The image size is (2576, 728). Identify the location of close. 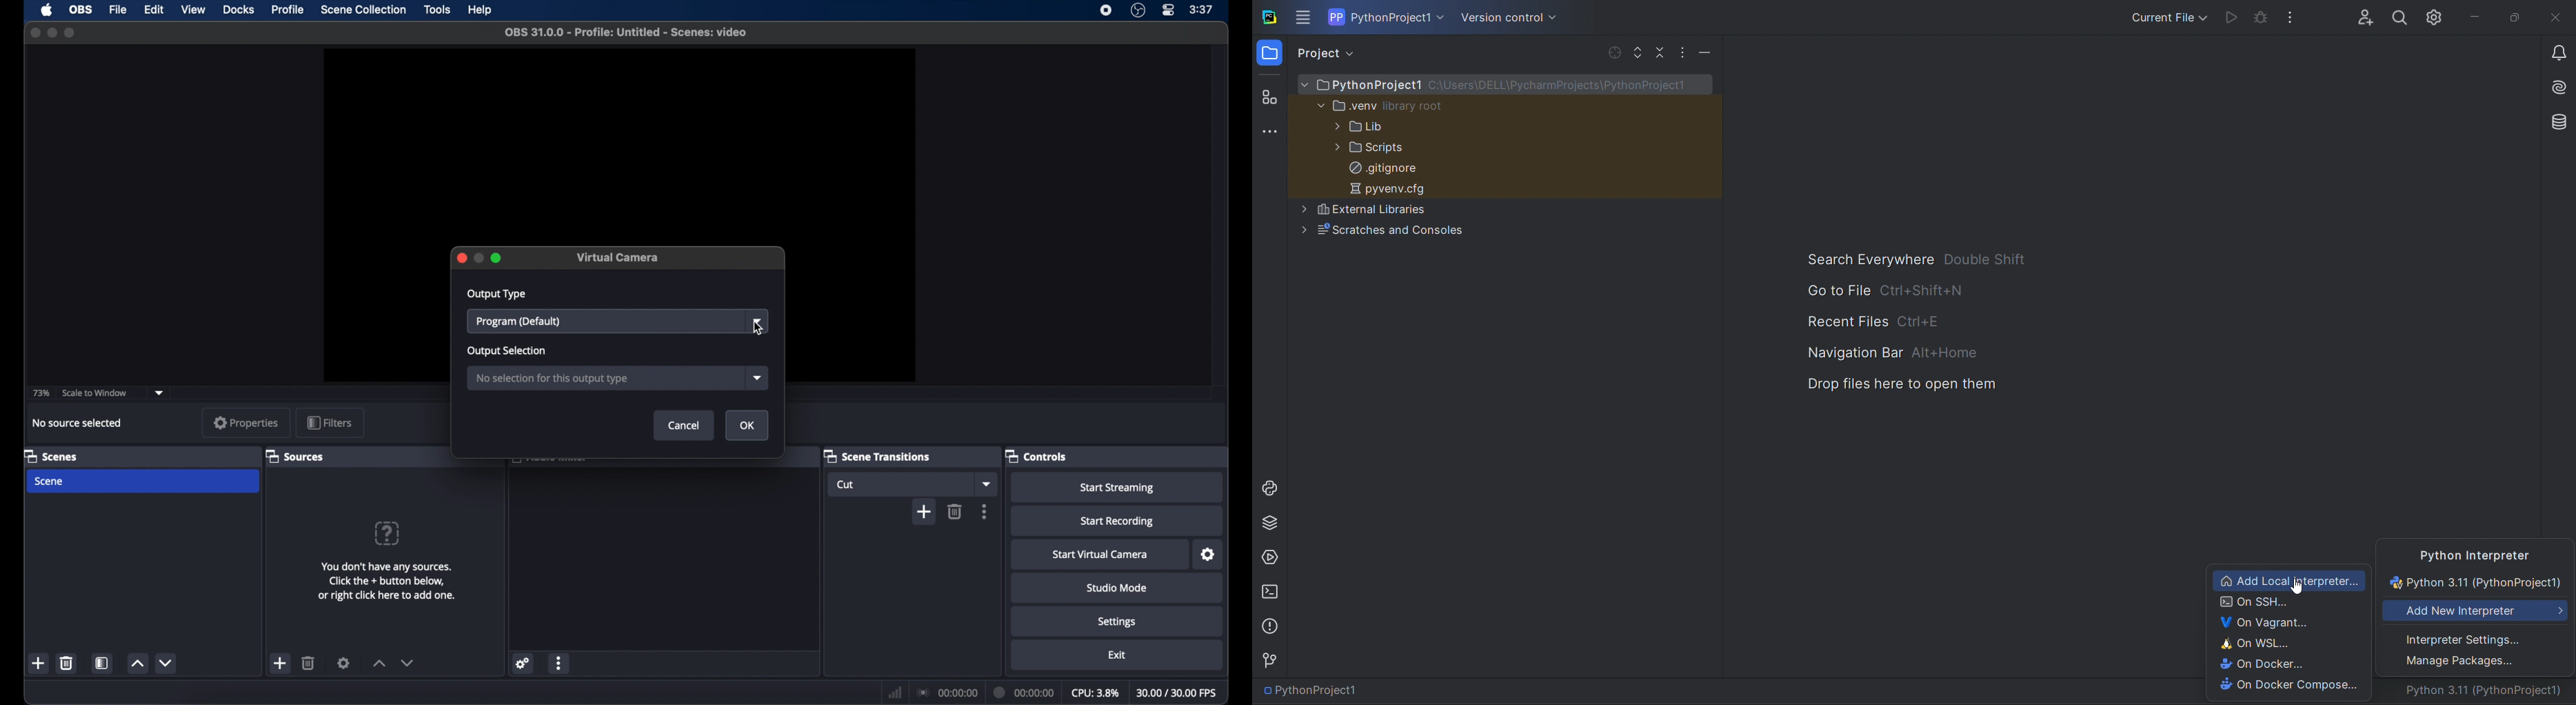
(461, 258).